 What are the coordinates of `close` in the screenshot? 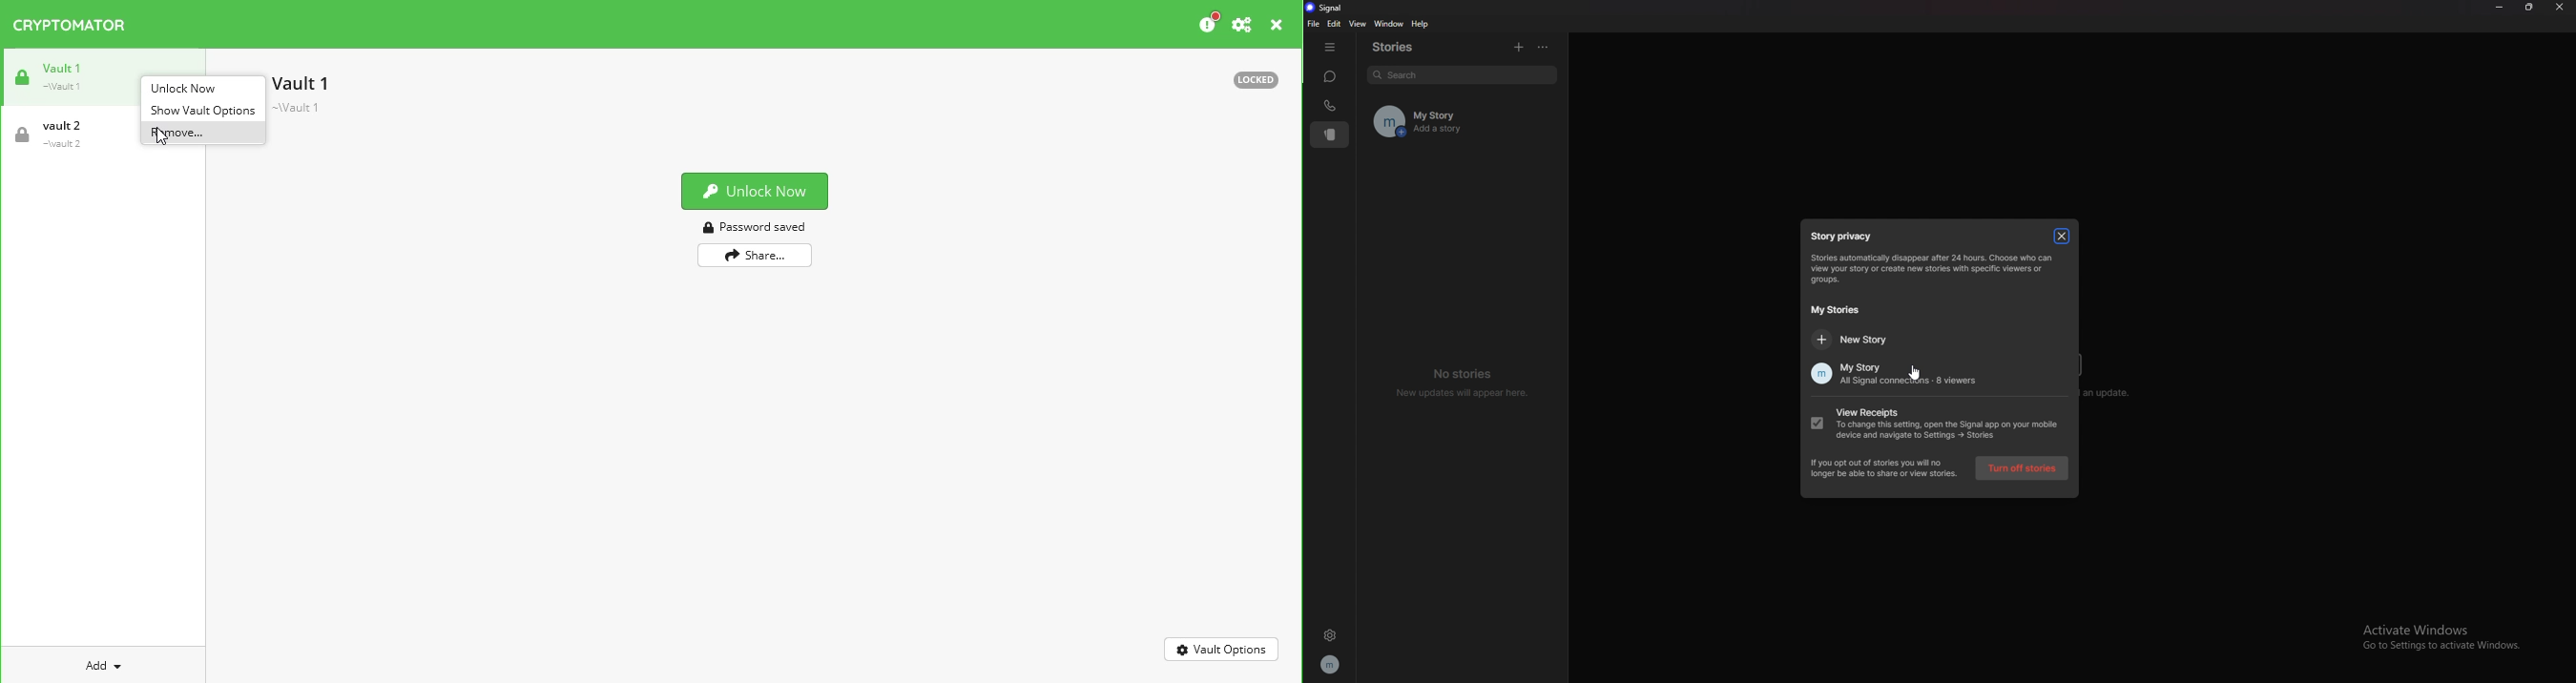 It's located at (2559, 7).